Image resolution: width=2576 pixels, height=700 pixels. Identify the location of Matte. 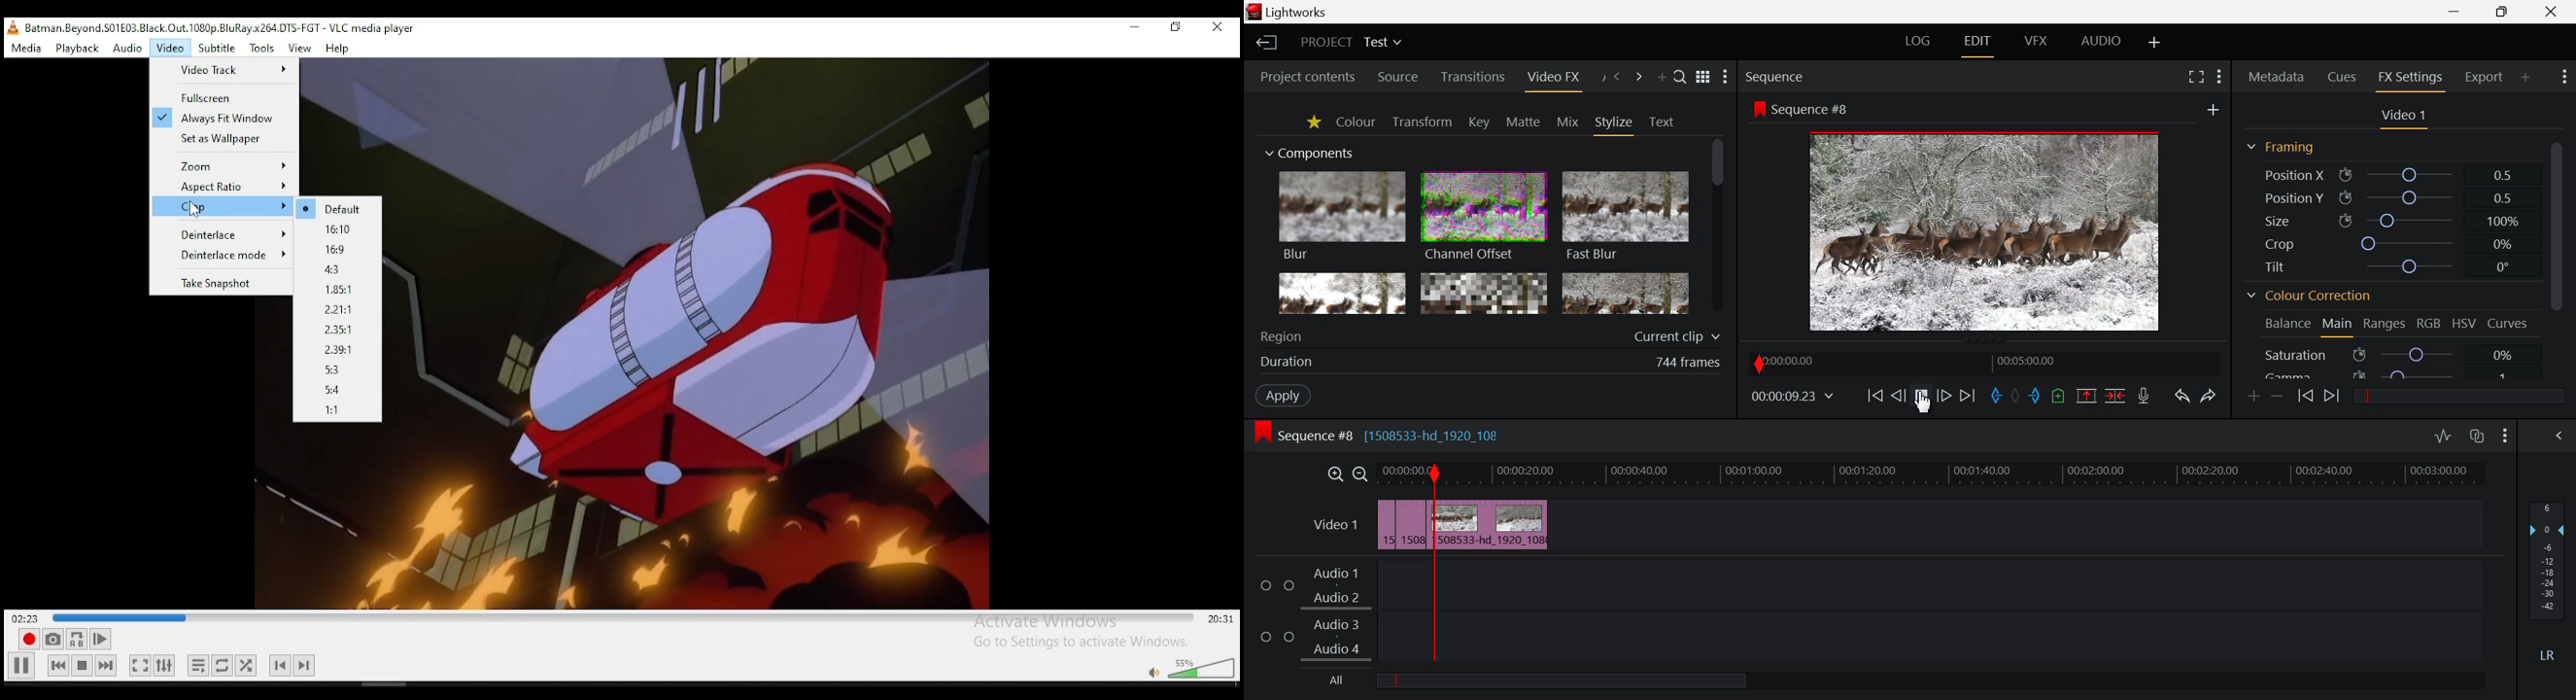
(1524, 122).